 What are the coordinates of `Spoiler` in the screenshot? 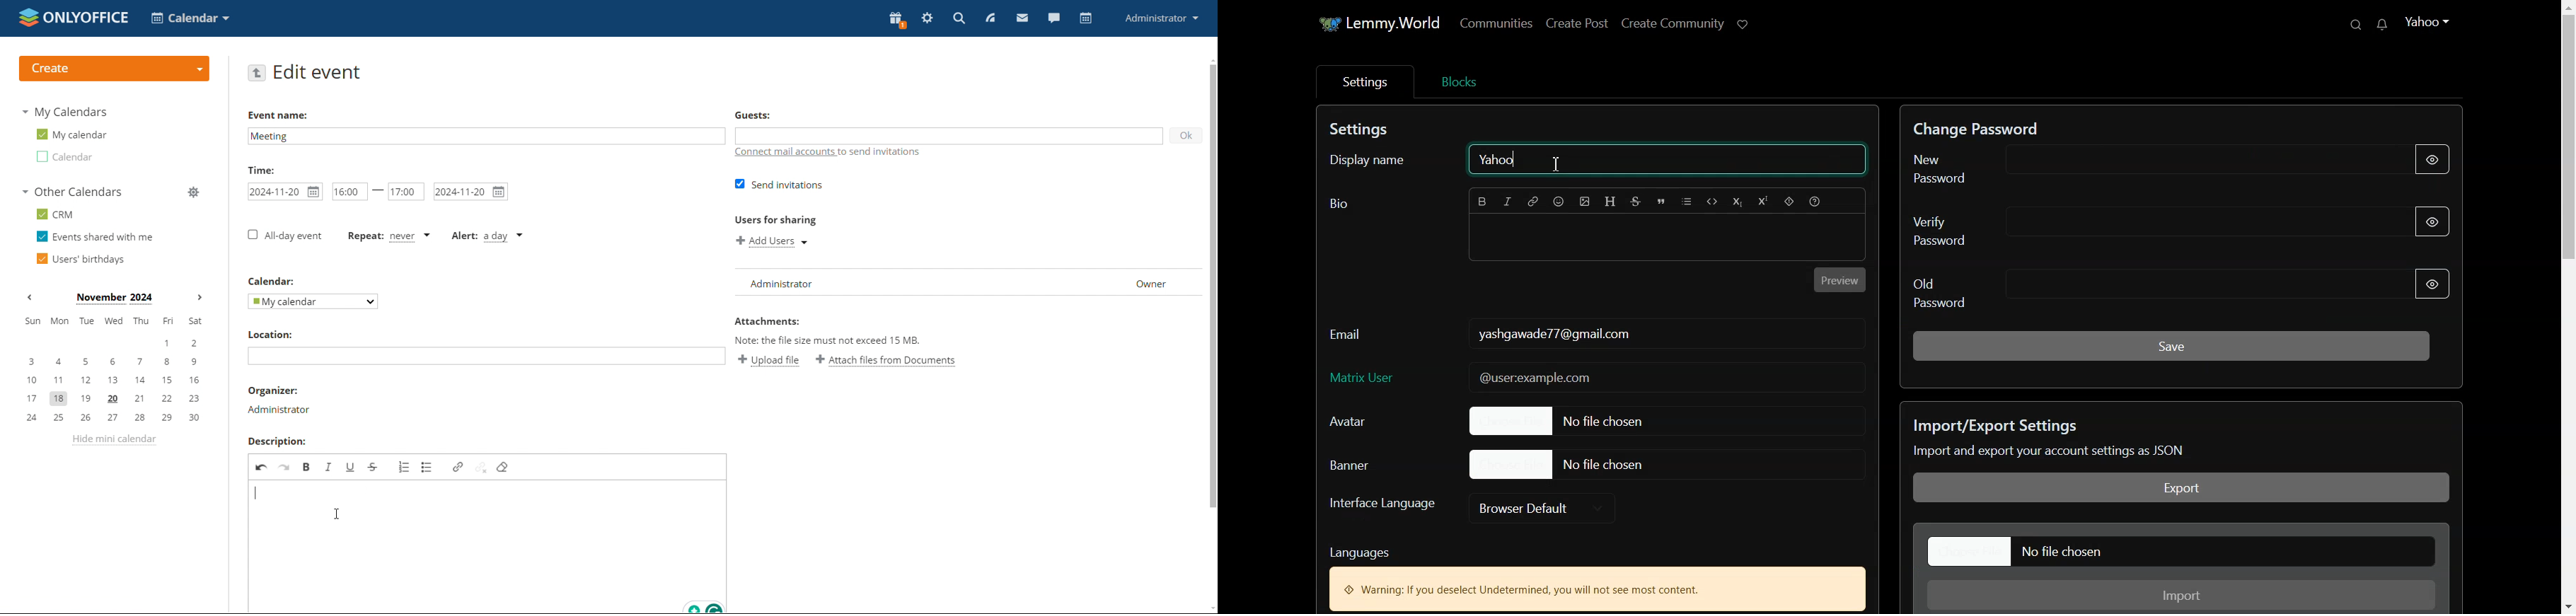 It's located at (1788, 202).